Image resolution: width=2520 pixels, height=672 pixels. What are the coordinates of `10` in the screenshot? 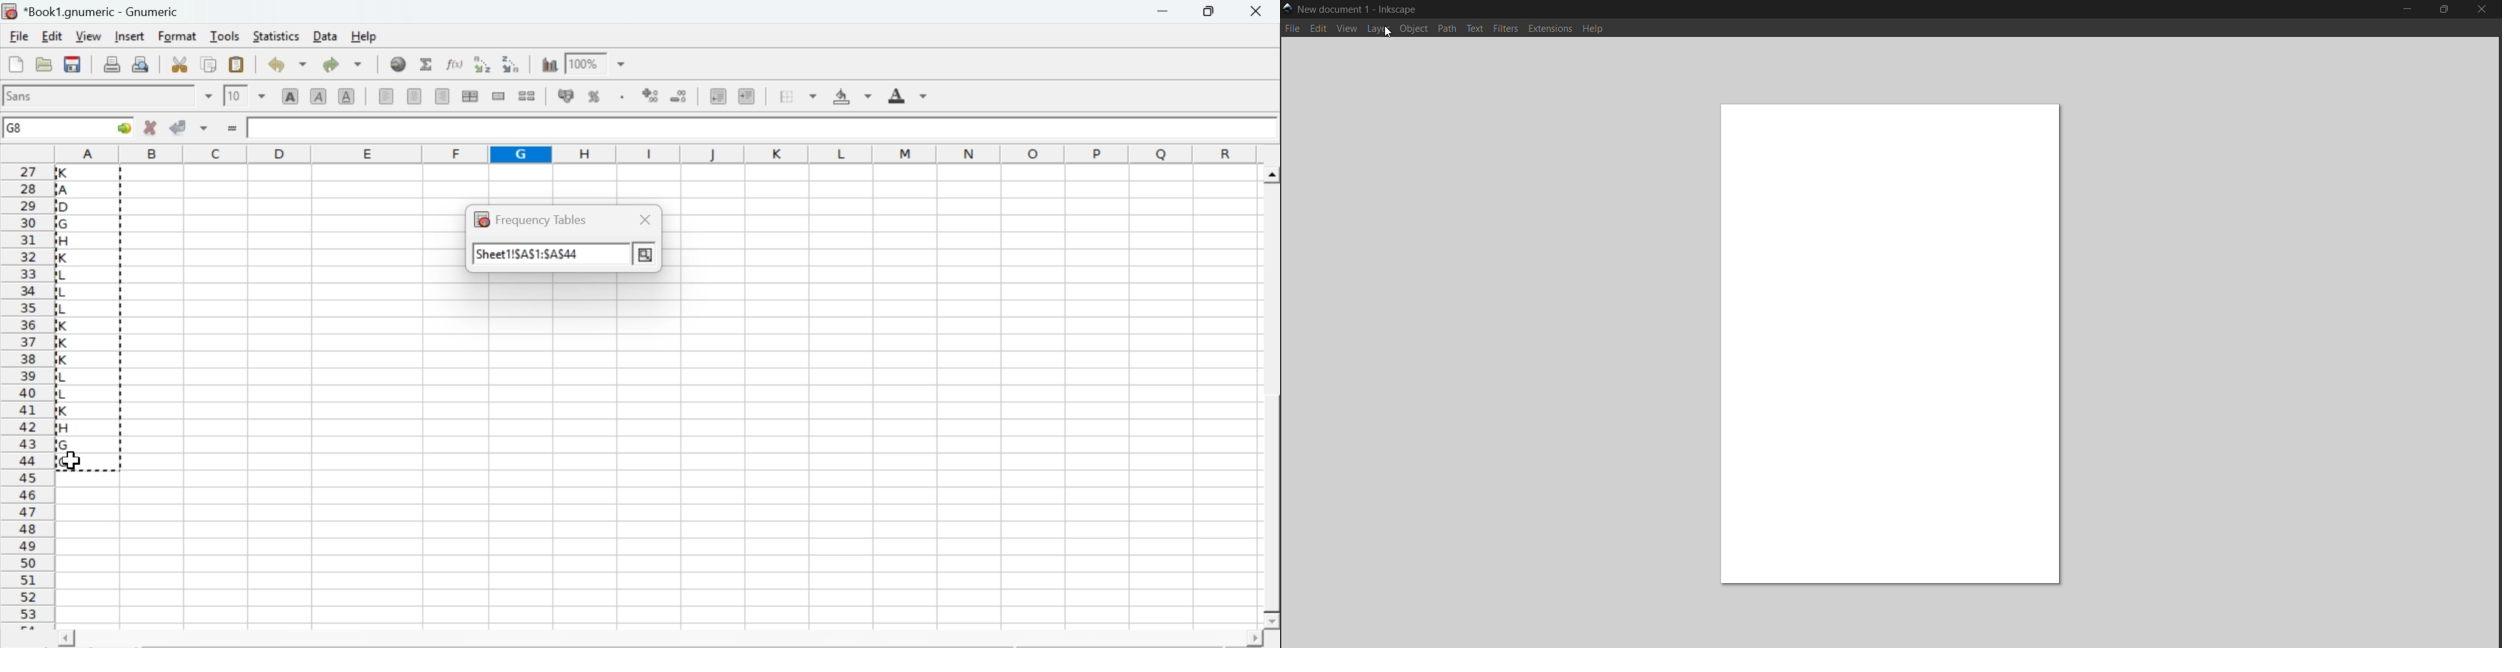 It's located at (235, 96).